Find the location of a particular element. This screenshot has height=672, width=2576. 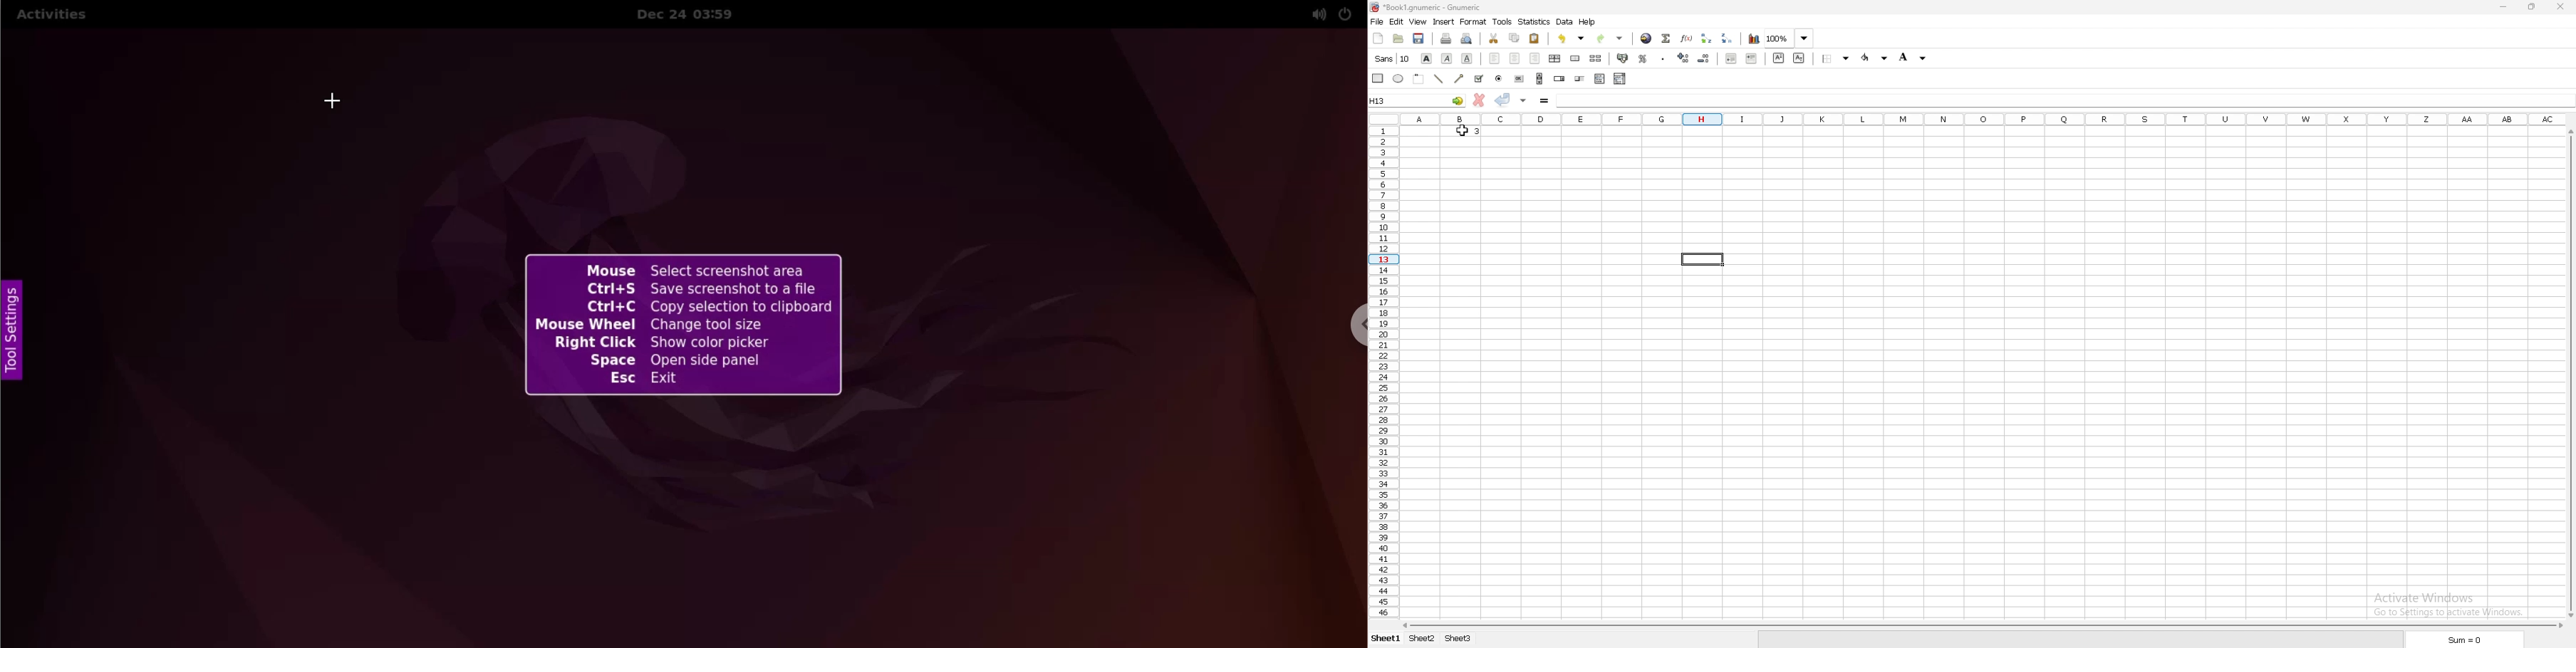

rows is located at coordinates (1382, 371).